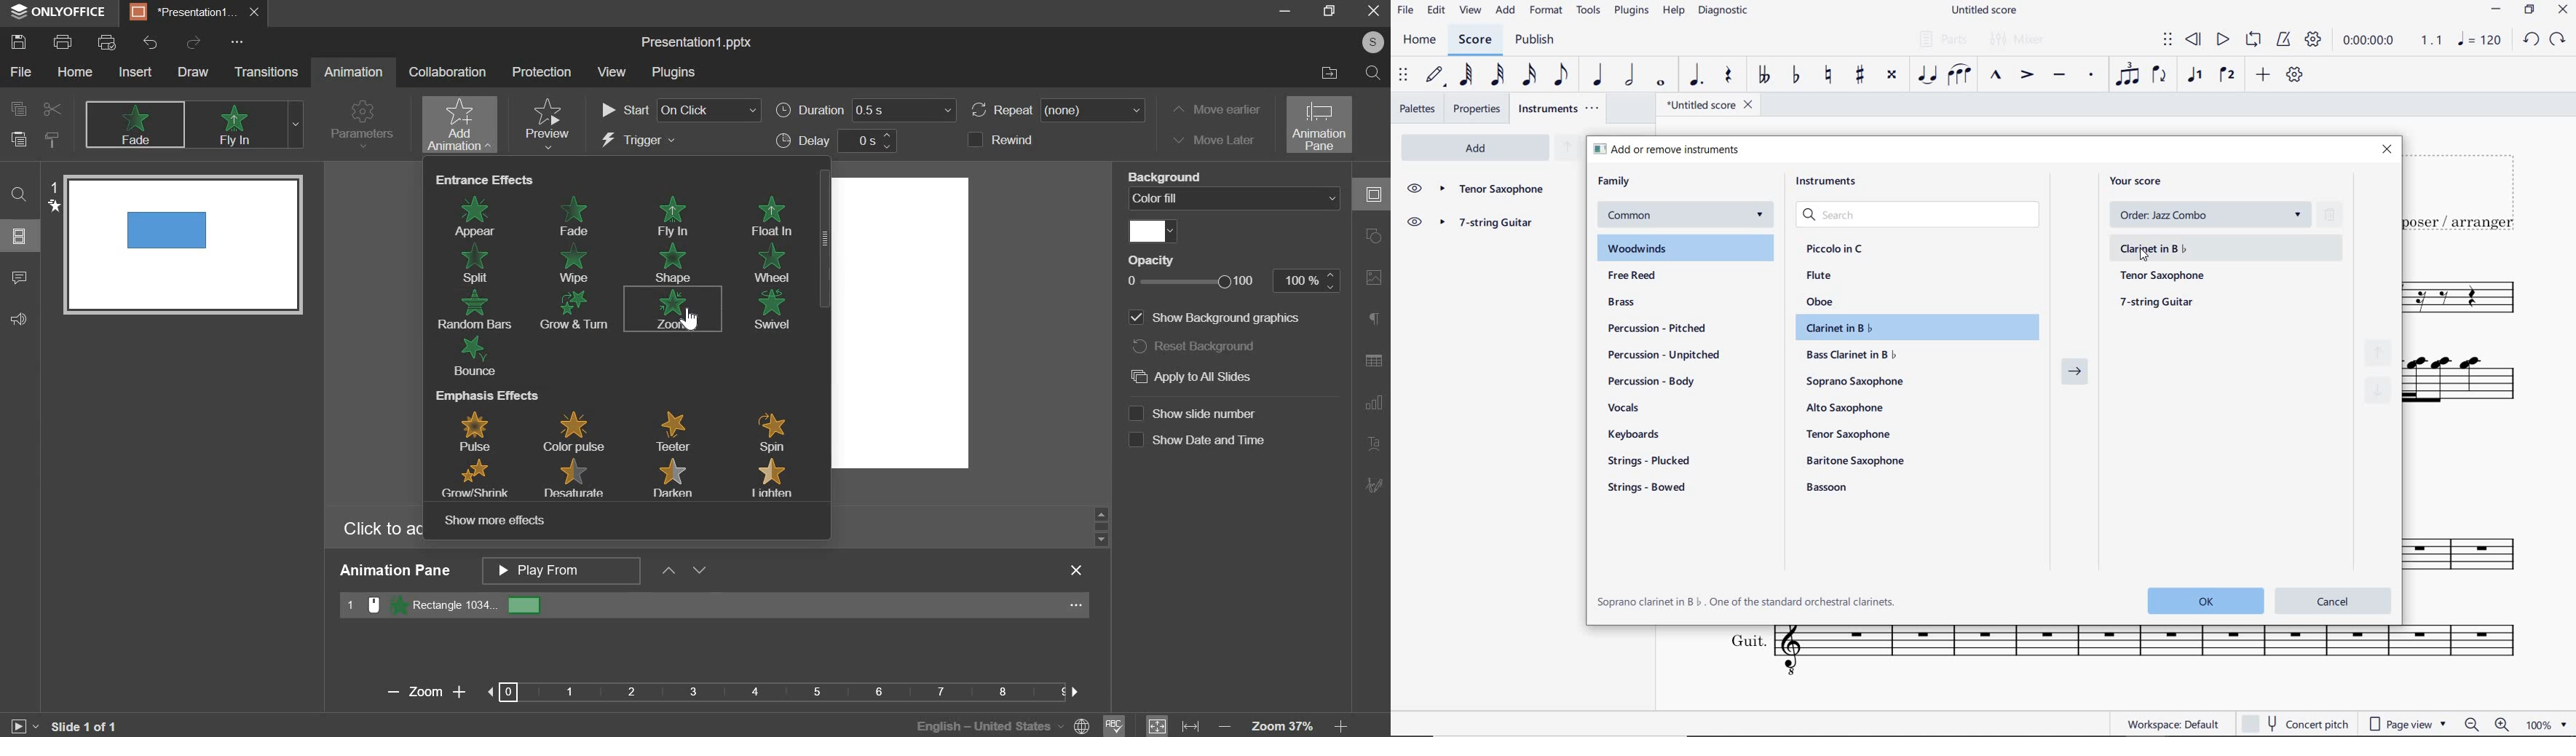 The height and width of the screenshot is (756, 2576). What do you see at coordinates (691, 605) in the screenshot?
I see `rectangle 2014` at bounding box center [691, 605].